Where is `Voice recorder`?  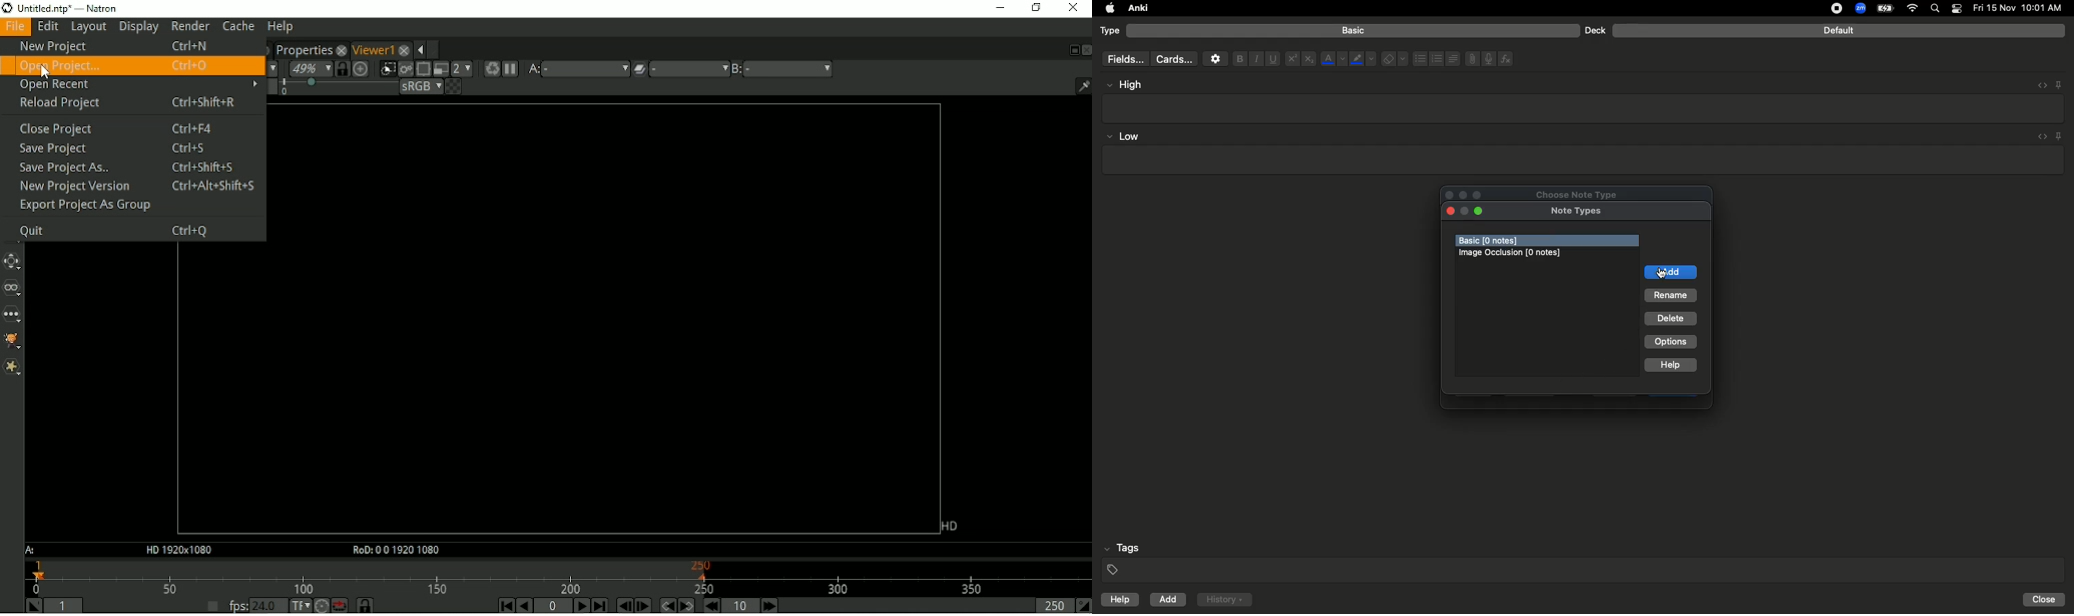
Voice recorder is located at coordinates (1488, 57).